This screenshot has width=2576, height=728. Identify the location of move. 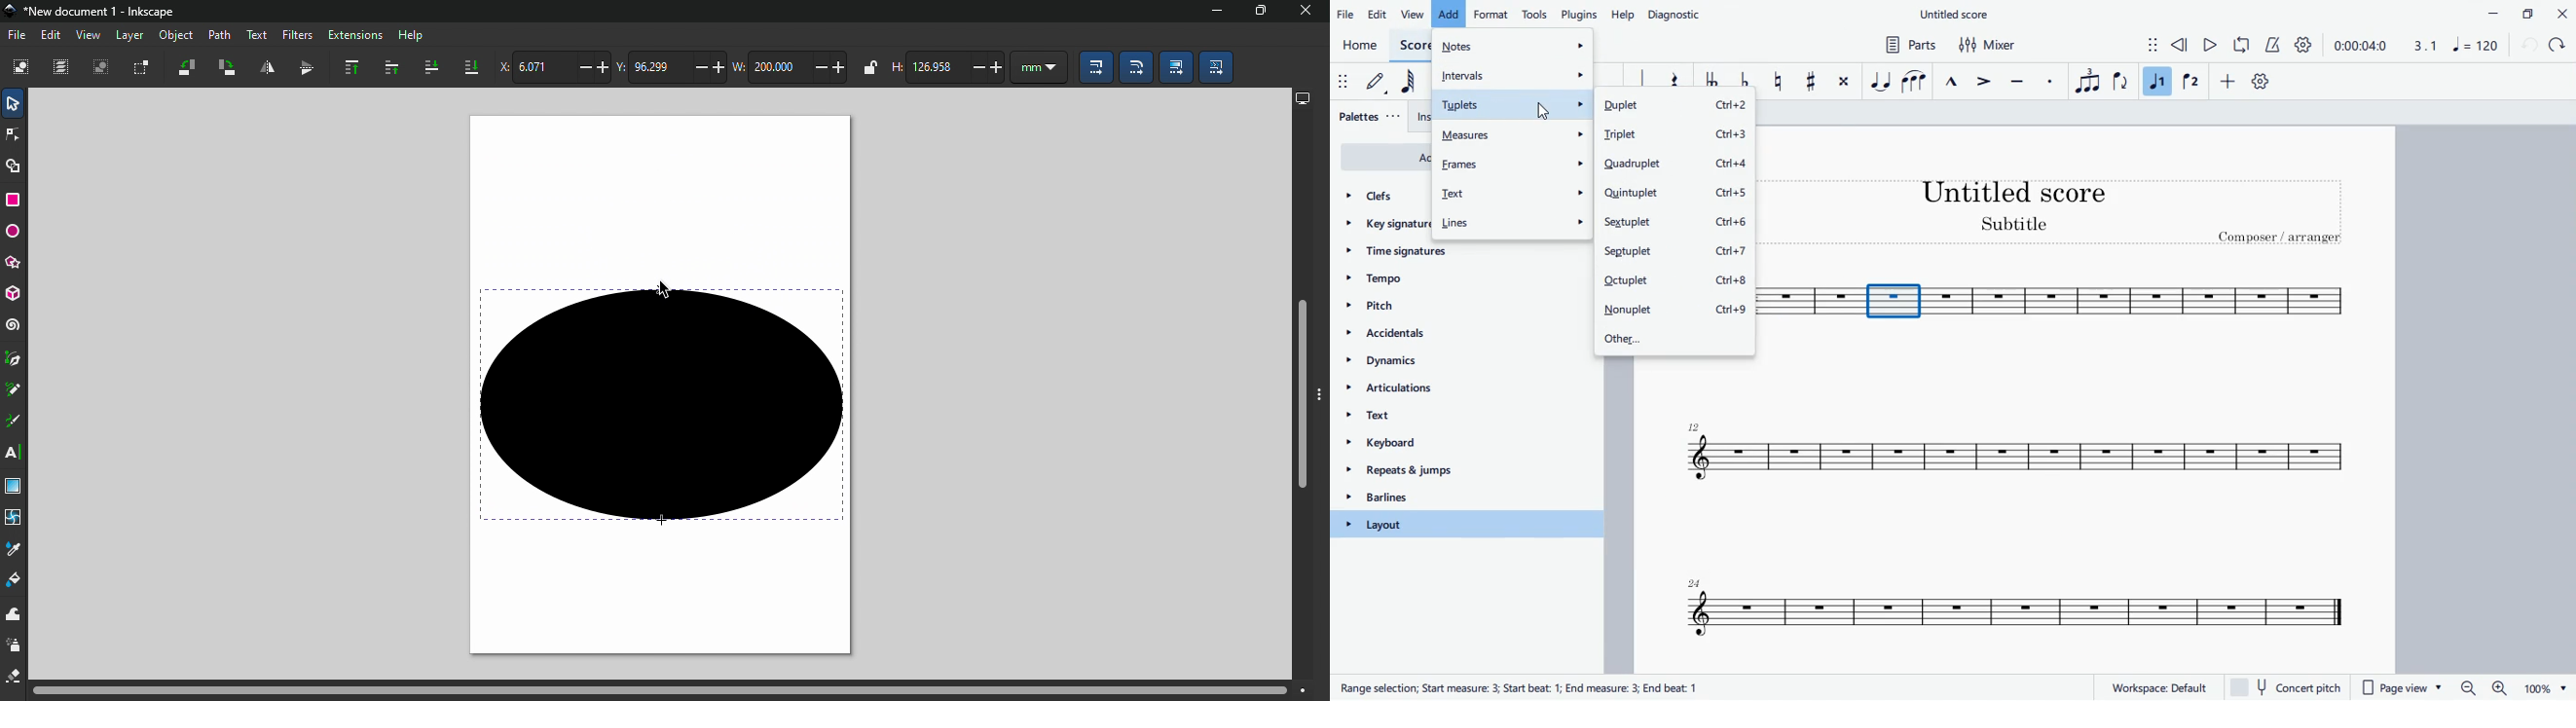
(1342, 81).